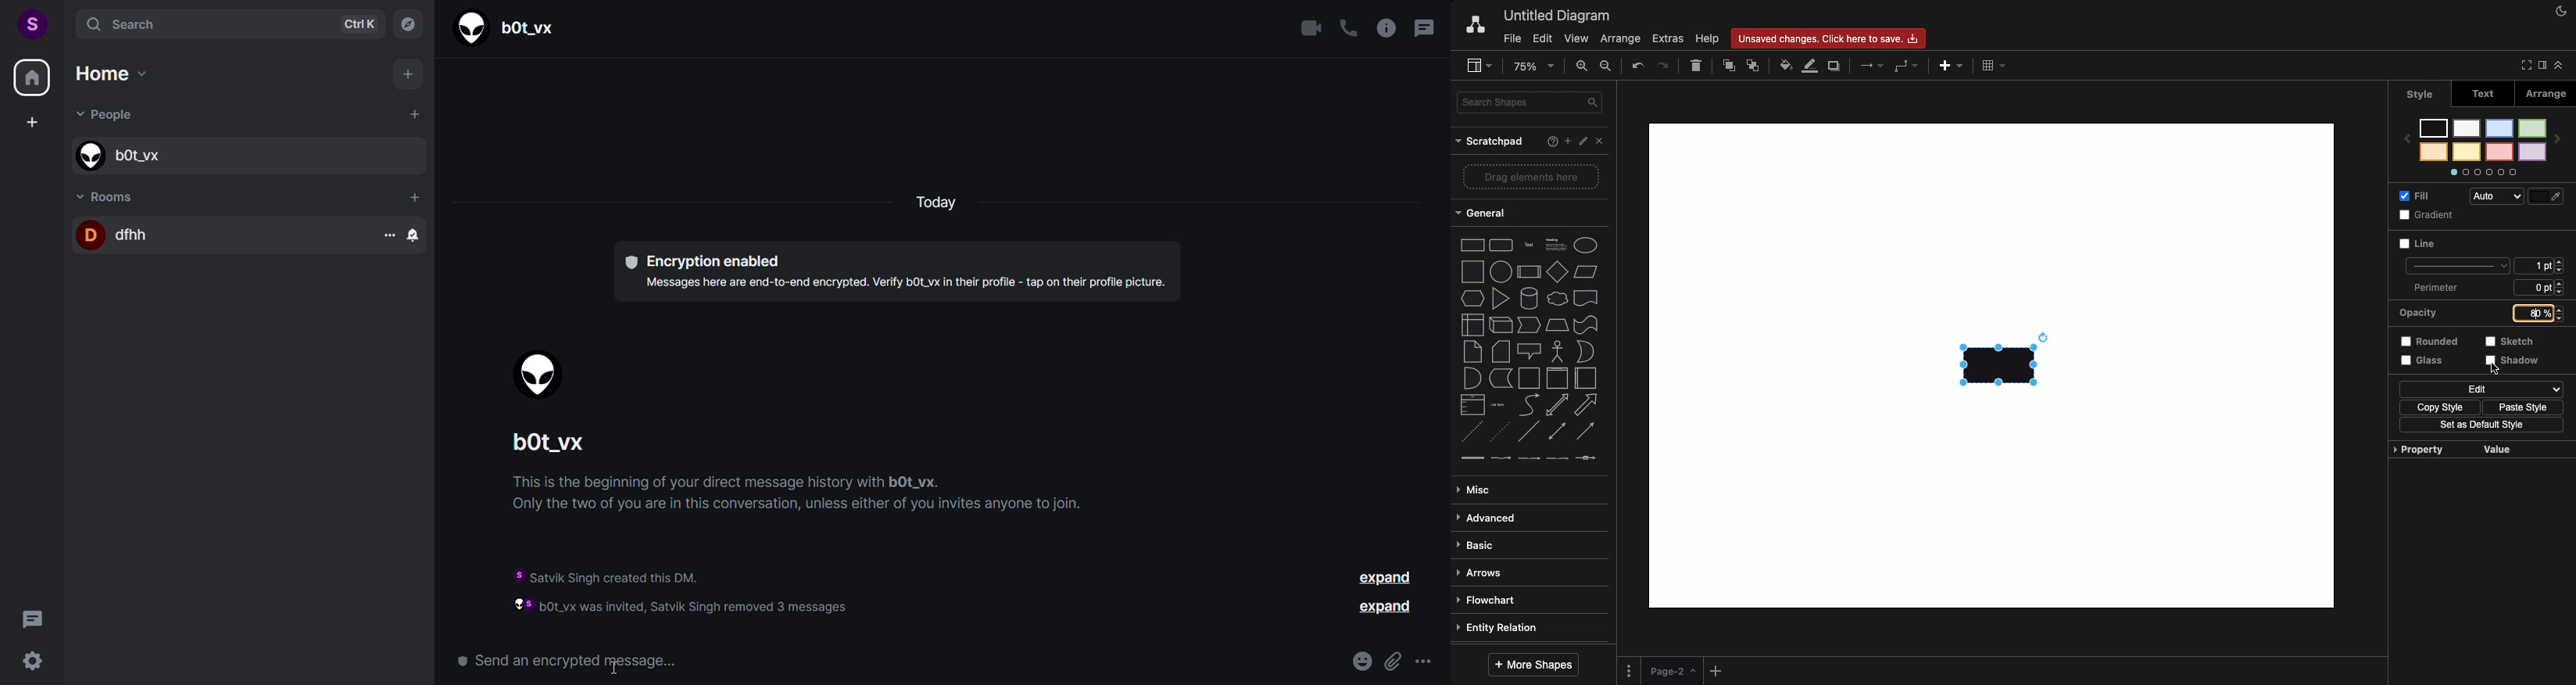  Describe the element at coordinates (1829, 40) in the screenshot. I see `Unsaved` at that location.